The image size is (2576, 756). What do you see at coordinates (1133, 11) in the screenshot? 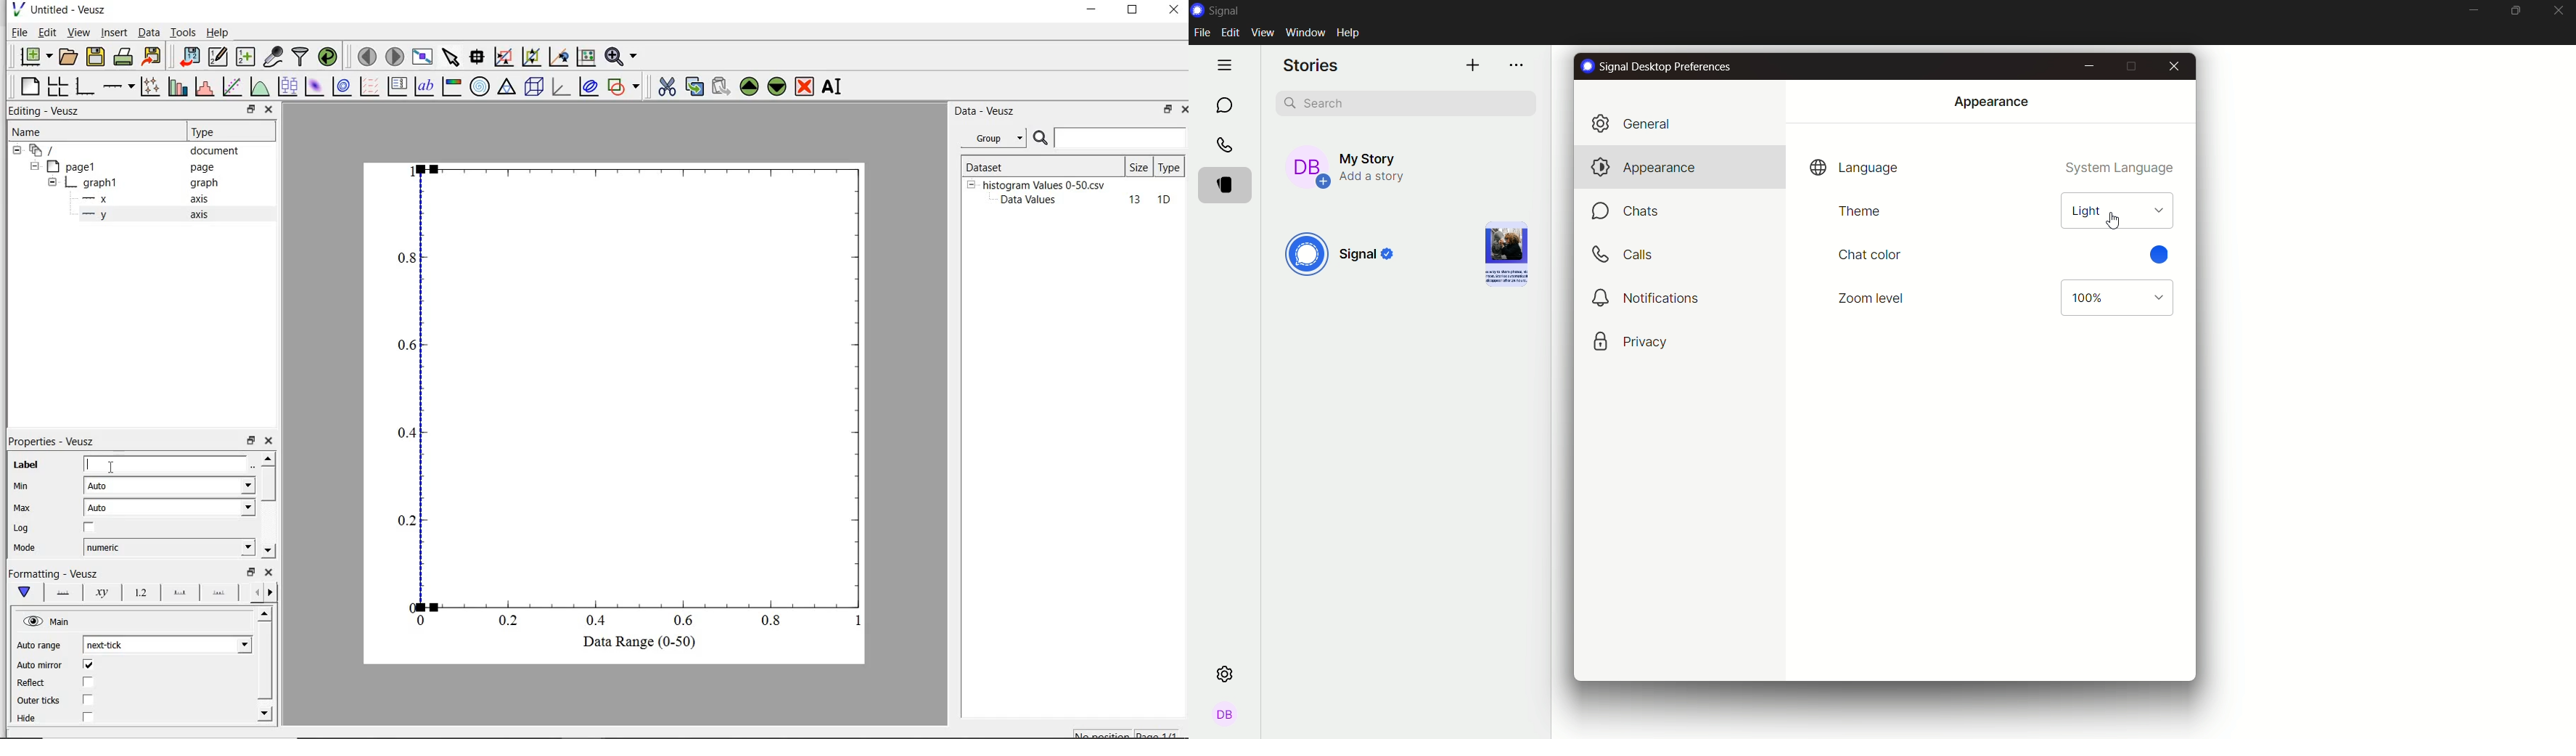
I see `restore down` at bounding box center [1133, 11].